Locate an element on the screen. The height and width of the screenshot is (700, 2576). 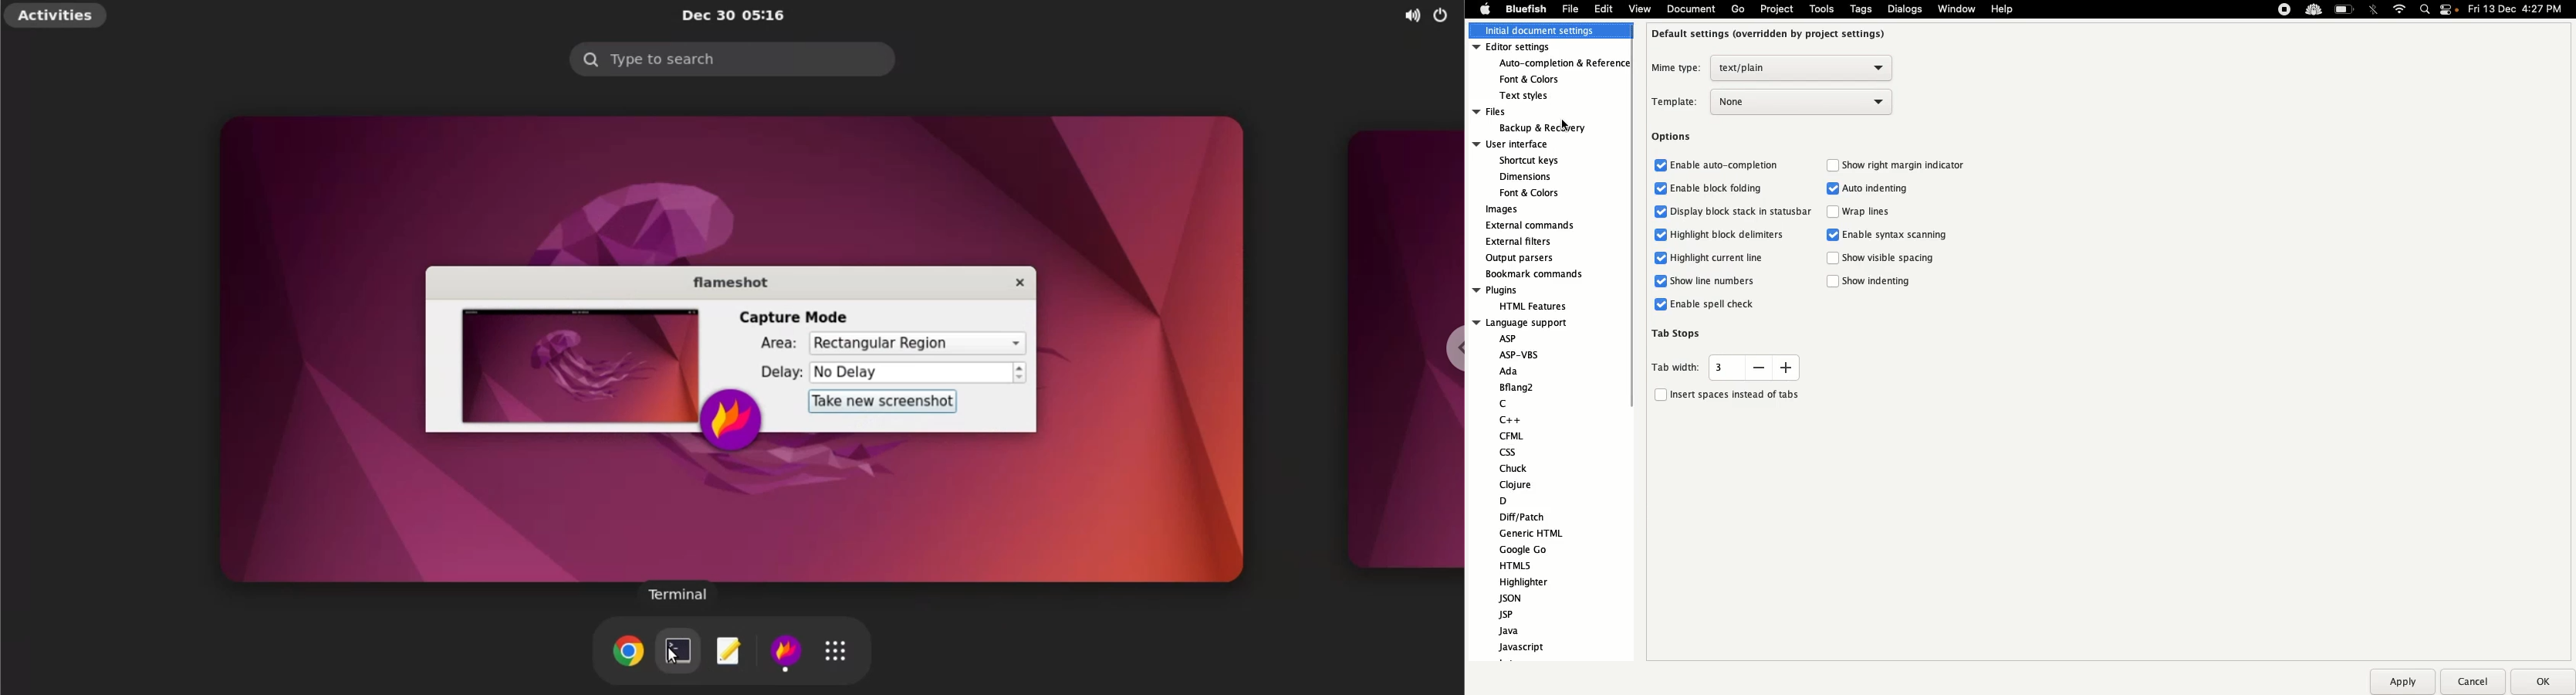
User interface is located at coordinates (1529, 169).